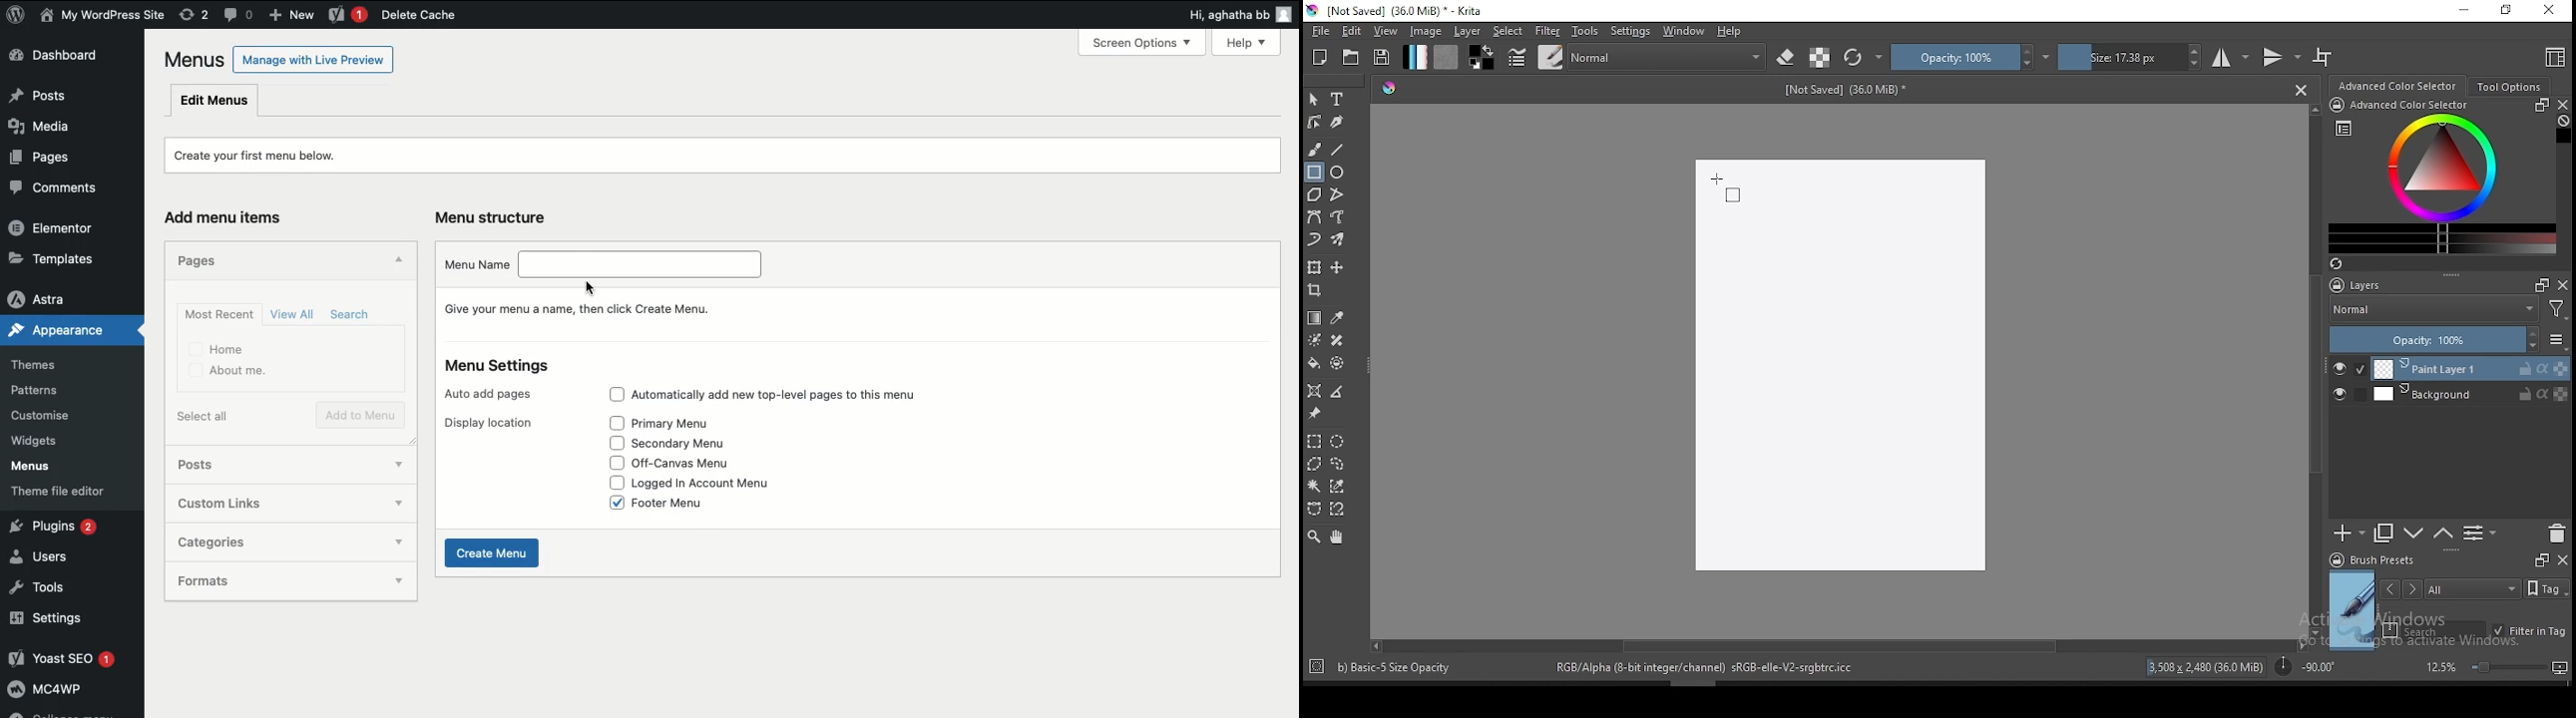 This screenshot has width=2576, height=728. I want to click on User, so click(103, 16).